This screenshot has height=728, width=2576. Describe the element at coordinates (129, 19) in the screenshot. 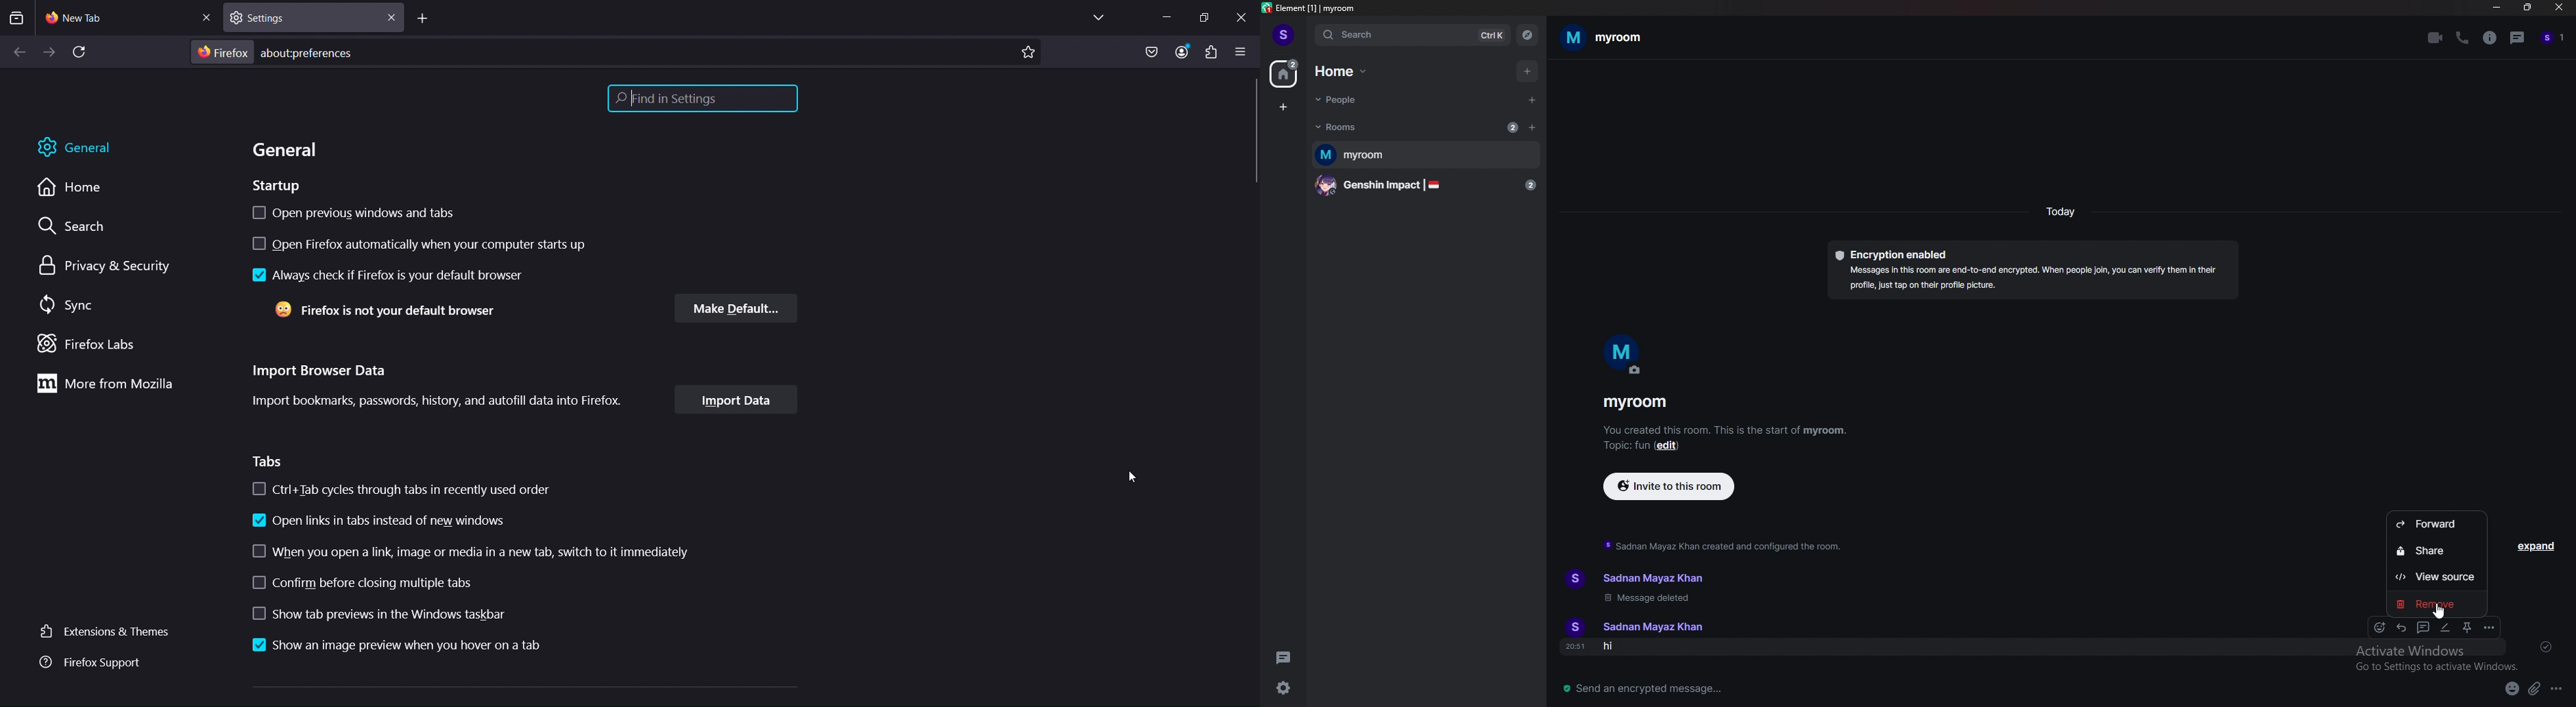

I see `New Tab` at that location.